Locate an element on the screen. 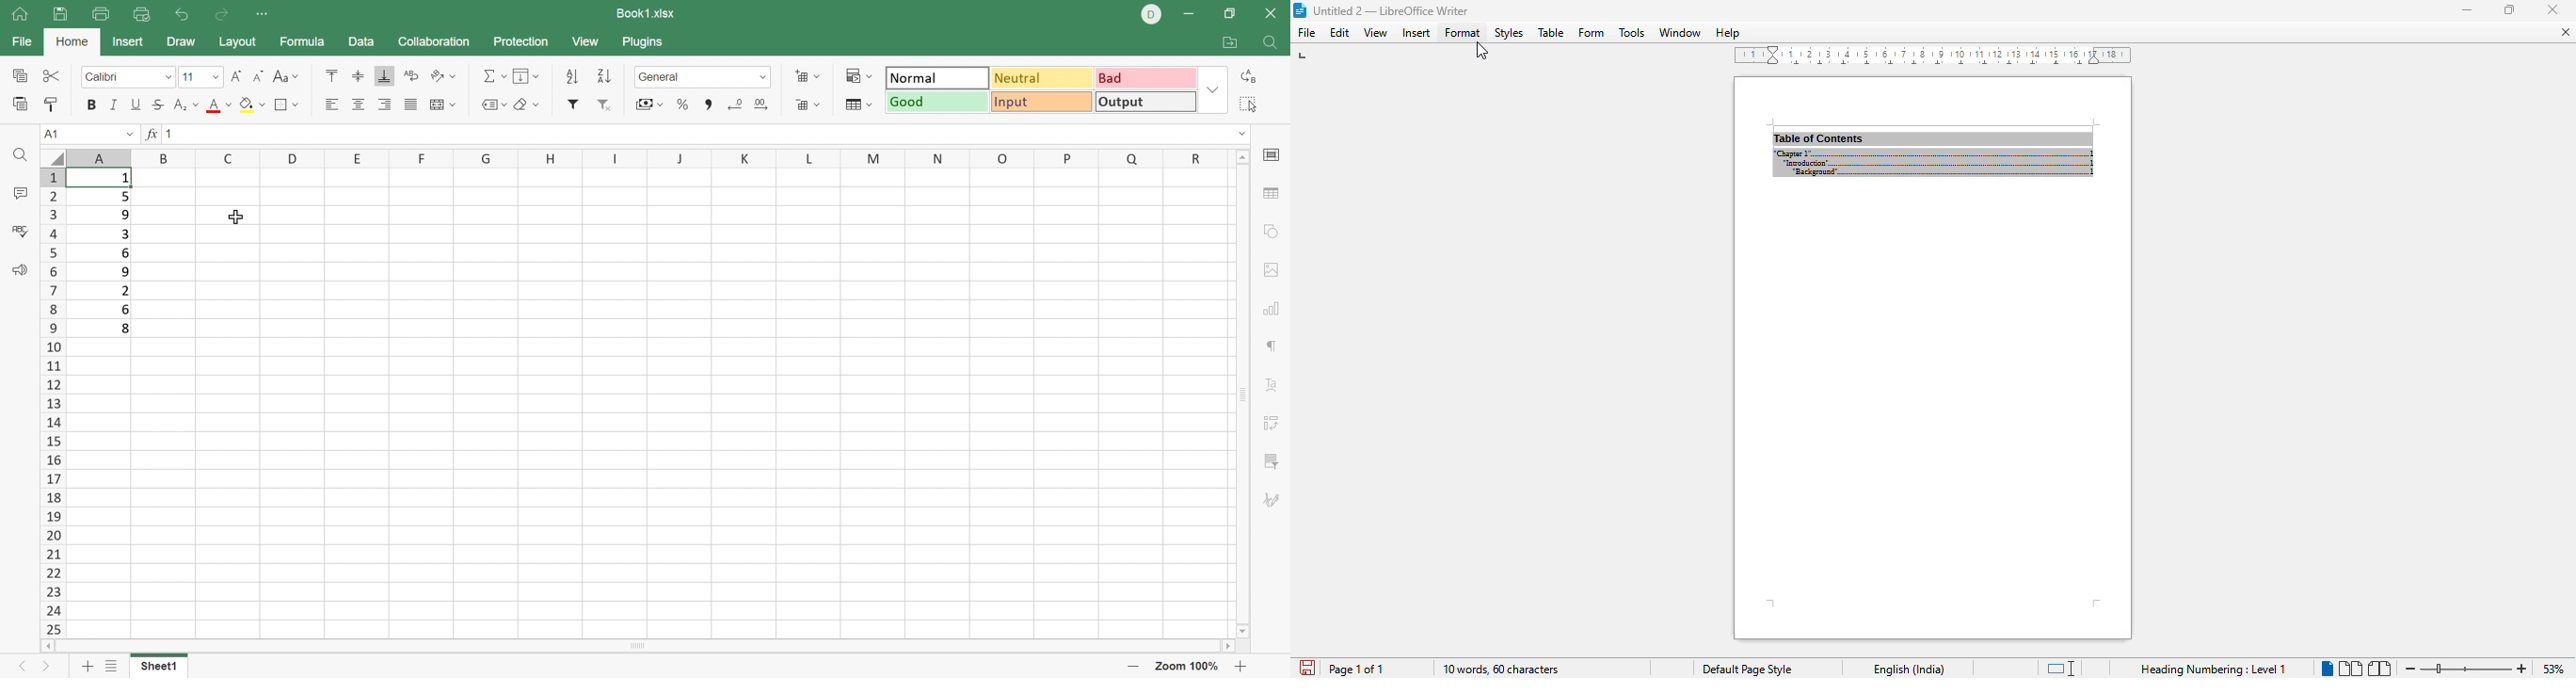 This screenshot has height=700, width=2576. Scroll Bar is located at coordinates (643, 647).